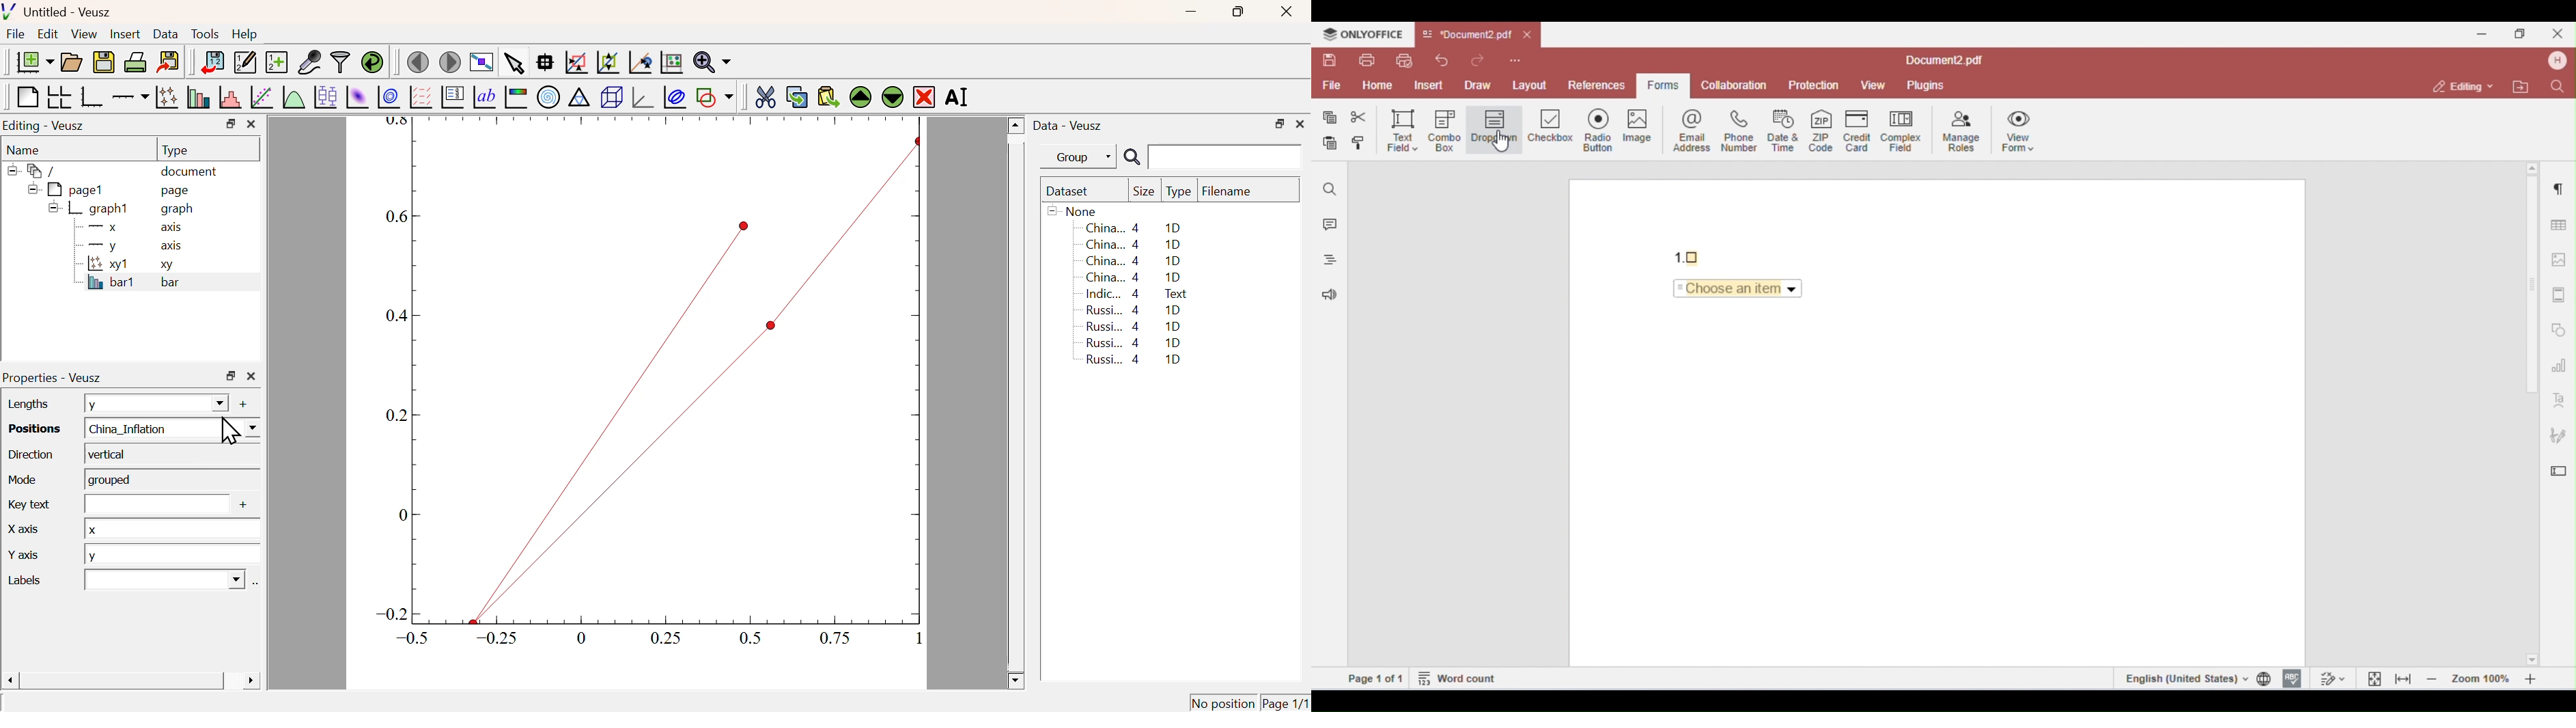 The height and width of the screenshot is (728, 2576). What do you see at coordinates (27, 403) in the screenshot?
I see `Lengths` at bounding box center [27, 403].